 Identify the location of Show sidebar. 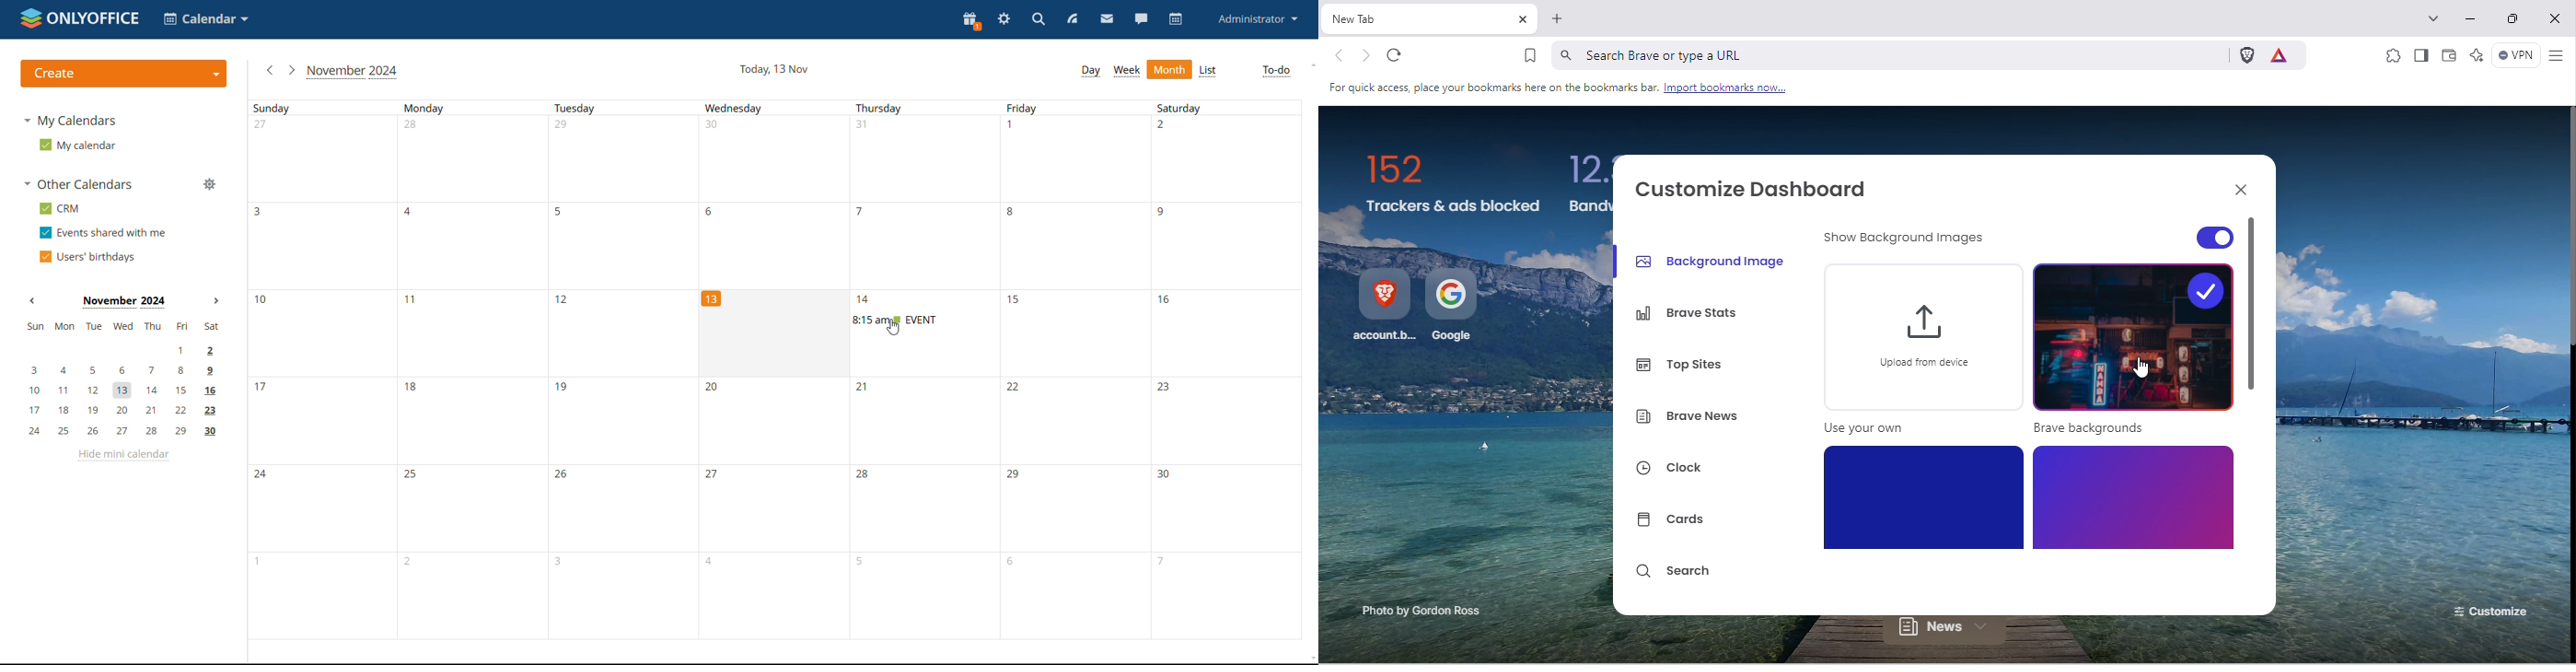
(2420, 56).